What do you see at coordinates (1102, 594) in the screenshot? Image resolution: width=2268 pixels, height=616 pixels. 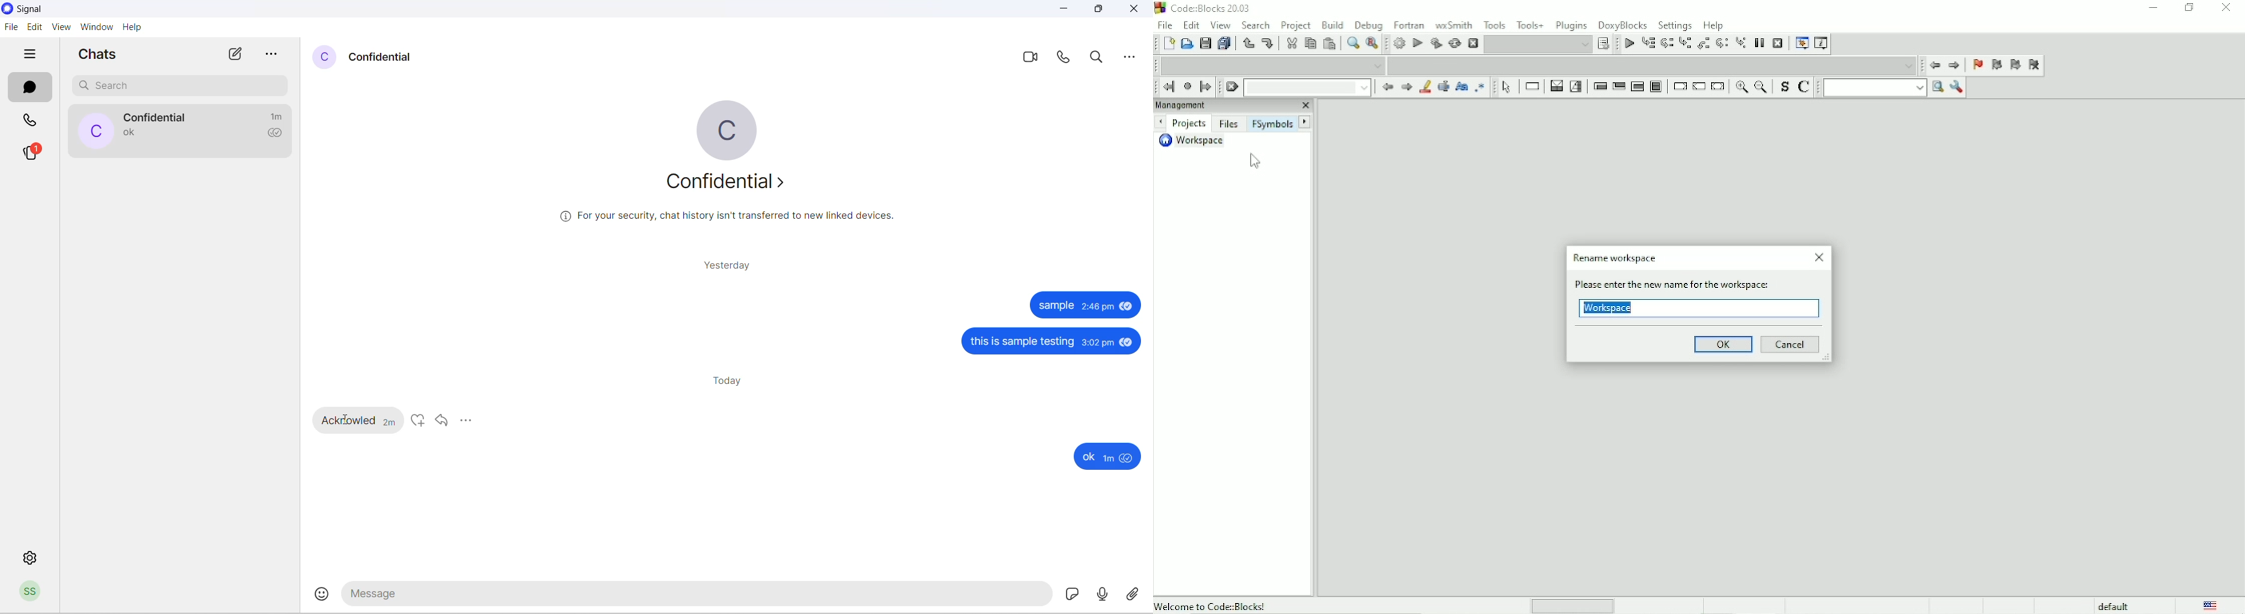 I see `voice mail` at bounding box center [1102, 594].